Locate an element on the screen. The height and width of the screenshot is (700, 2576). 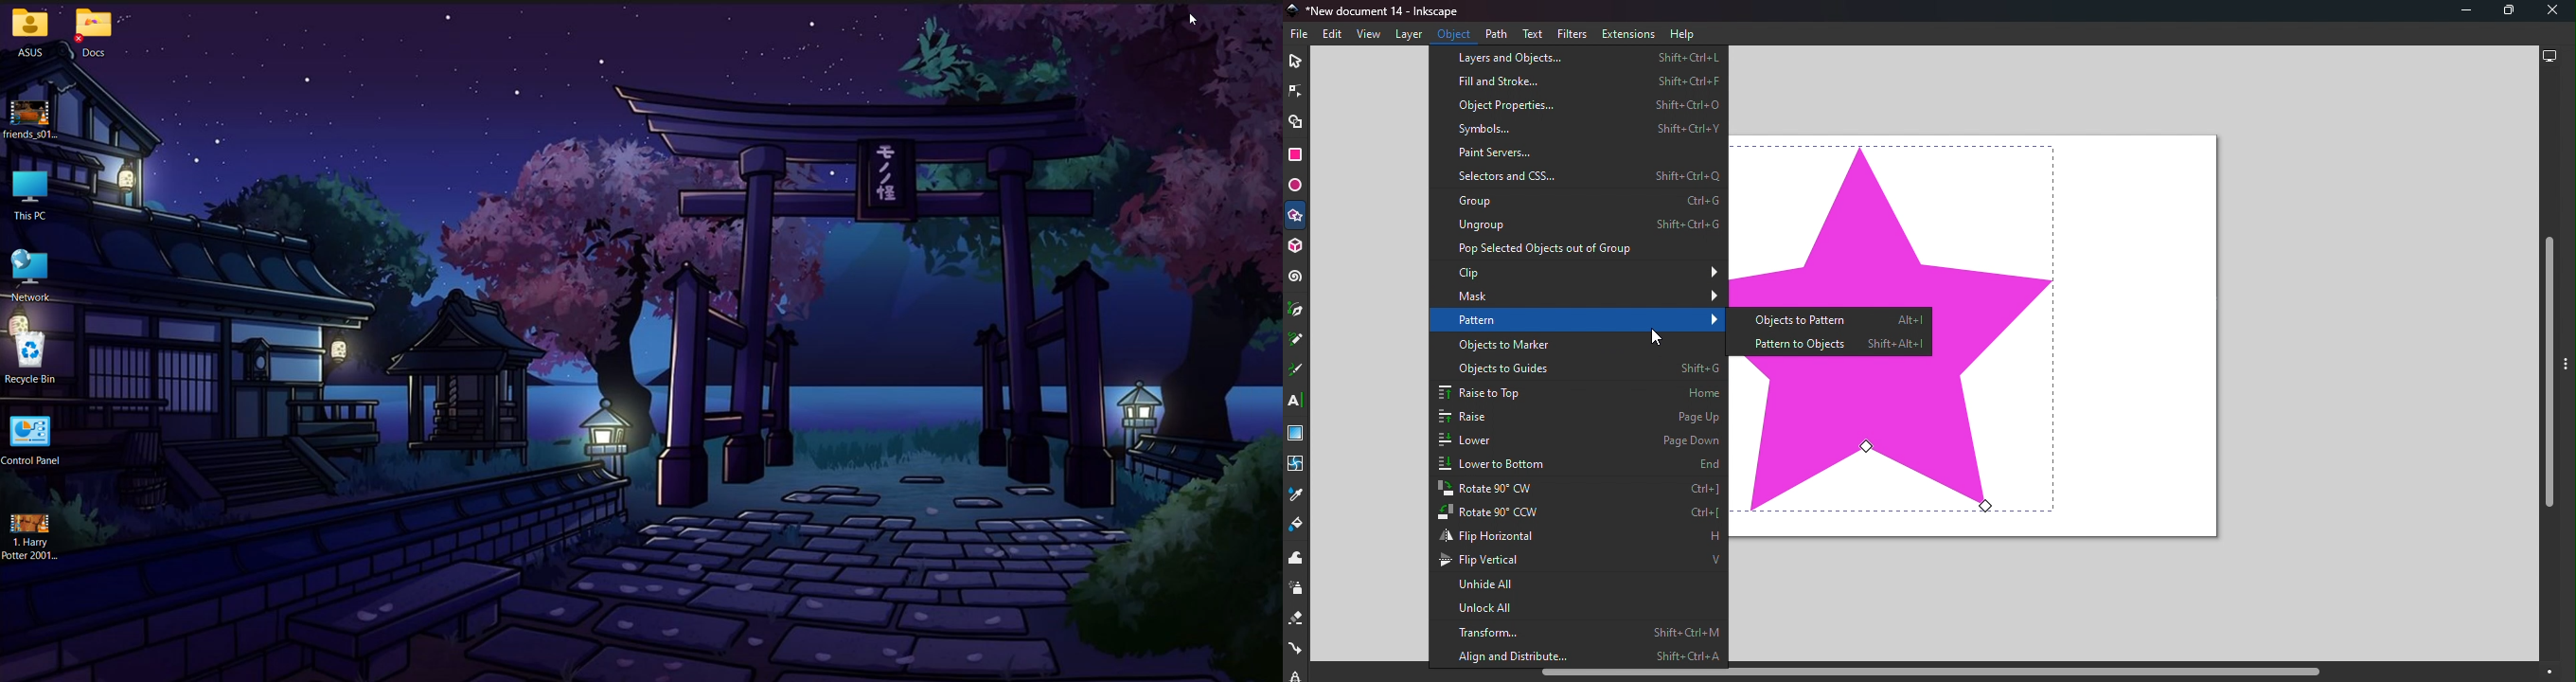
Clip is located at coordinates (1589, 273).